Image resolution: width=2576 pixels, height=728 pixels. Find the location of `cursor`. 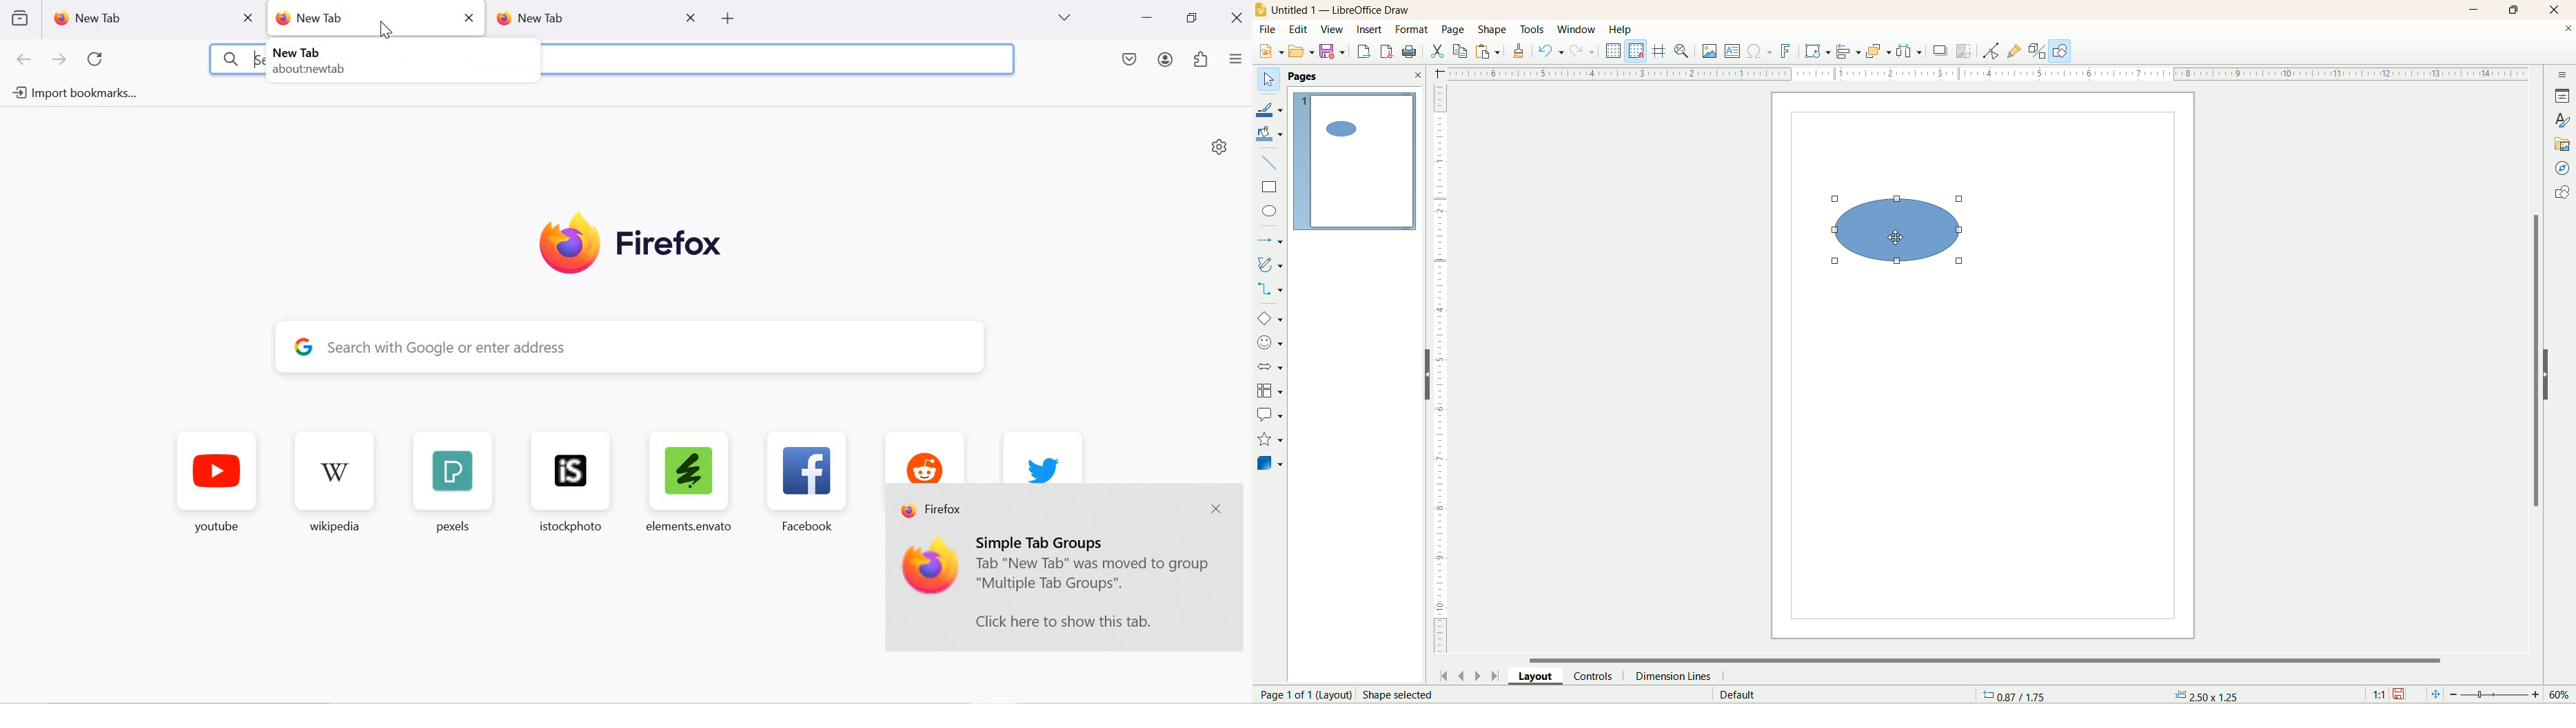

cursor is located at coordinates (1897, 240).